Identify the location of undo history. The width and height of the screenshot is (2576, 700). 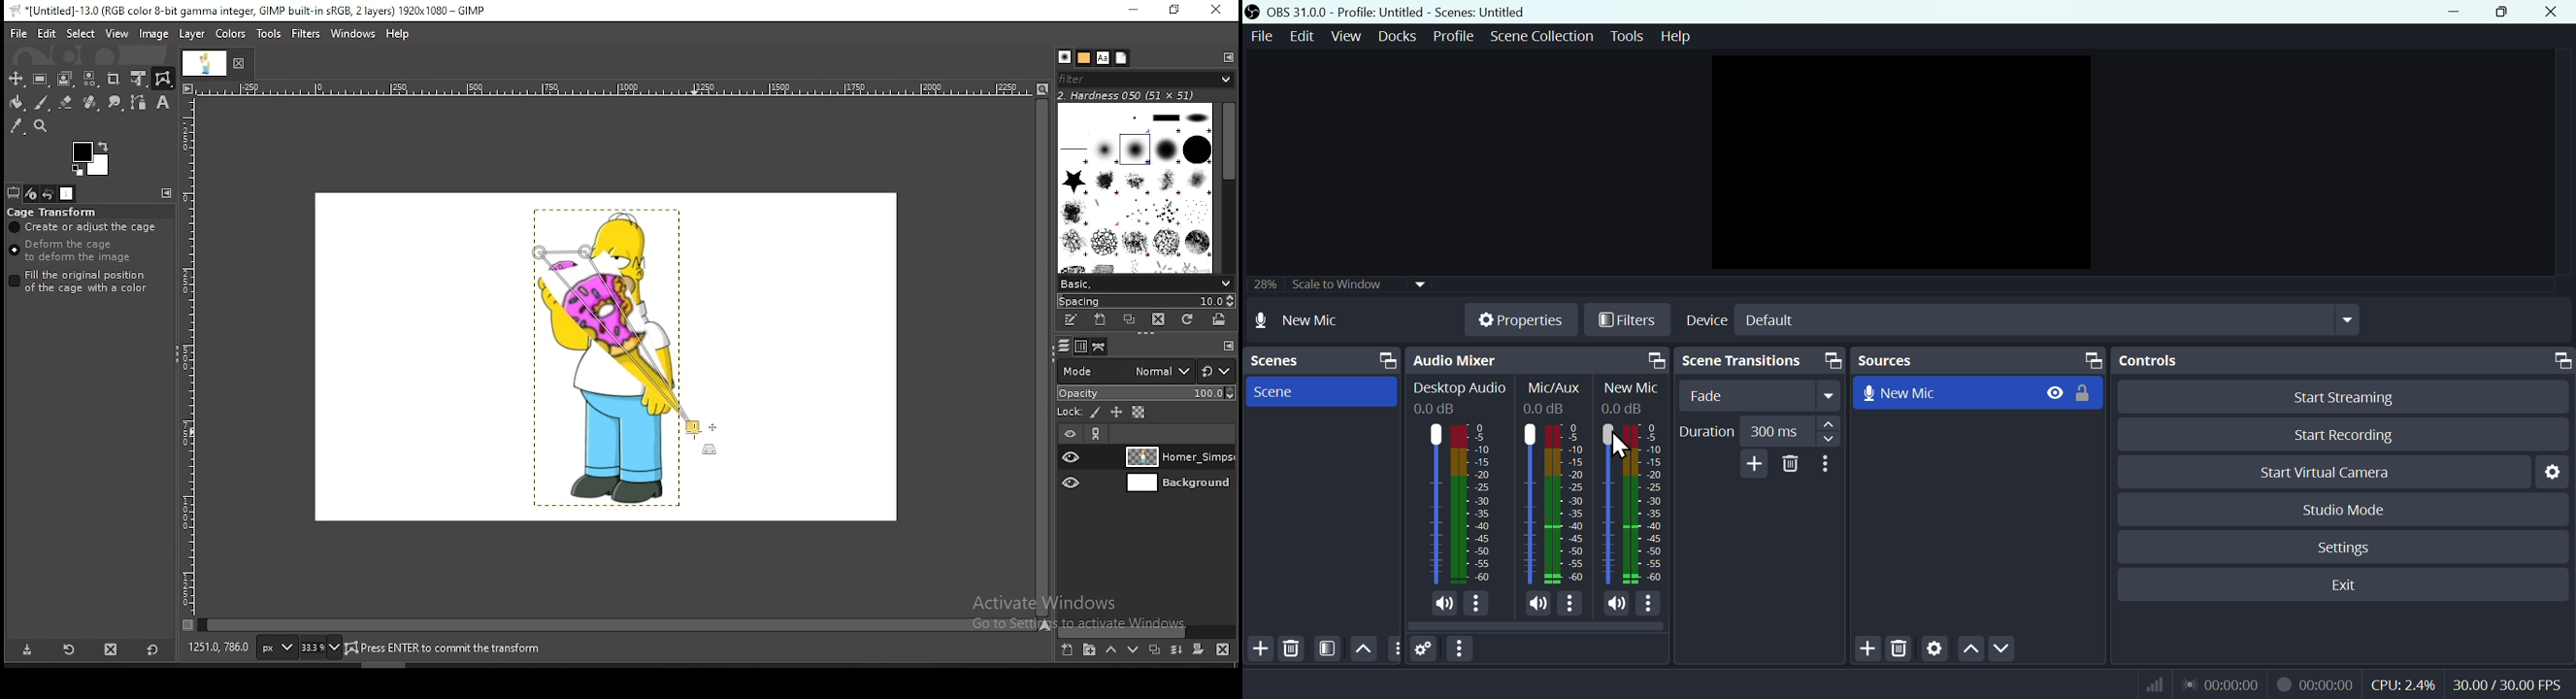
(49, 193).